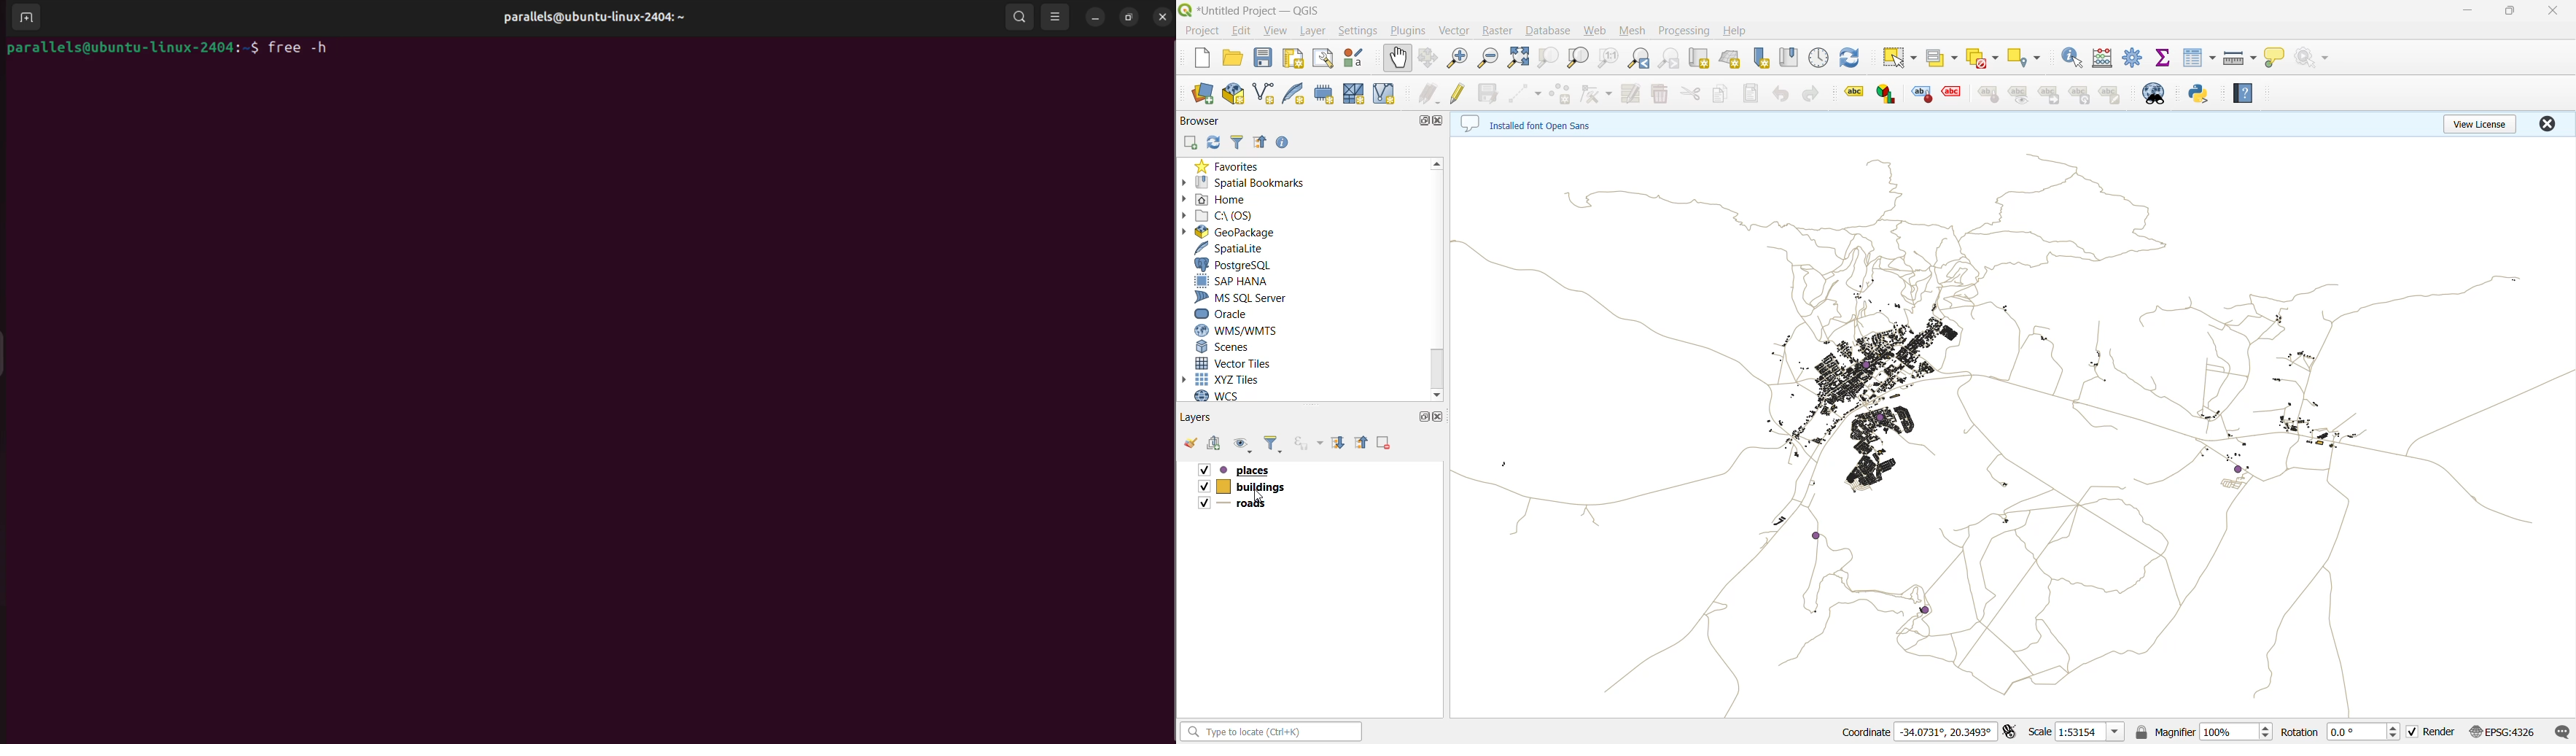 The width and height of the screenshot is (2576, 756). I want to click on paste, so click(1753, 95).